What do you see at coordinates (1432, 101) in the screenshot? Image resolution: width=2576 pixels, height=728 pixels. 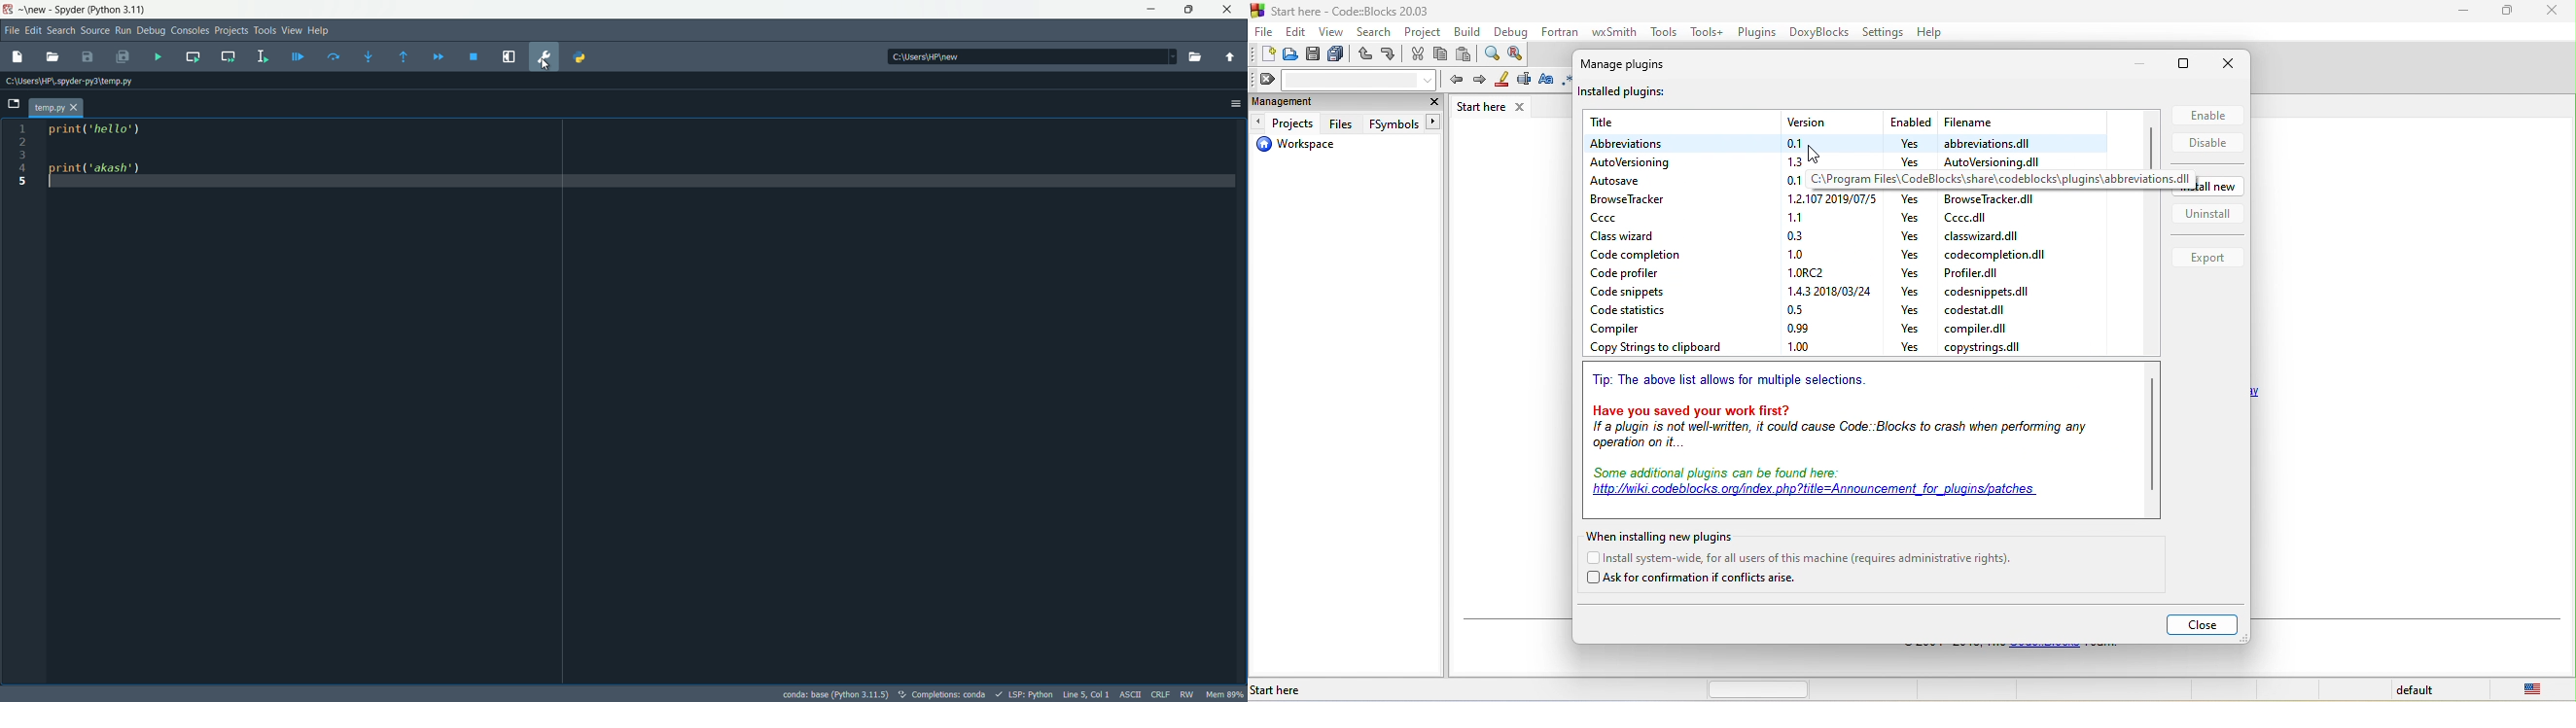 I see `close` at bounding box center [1432, 101].